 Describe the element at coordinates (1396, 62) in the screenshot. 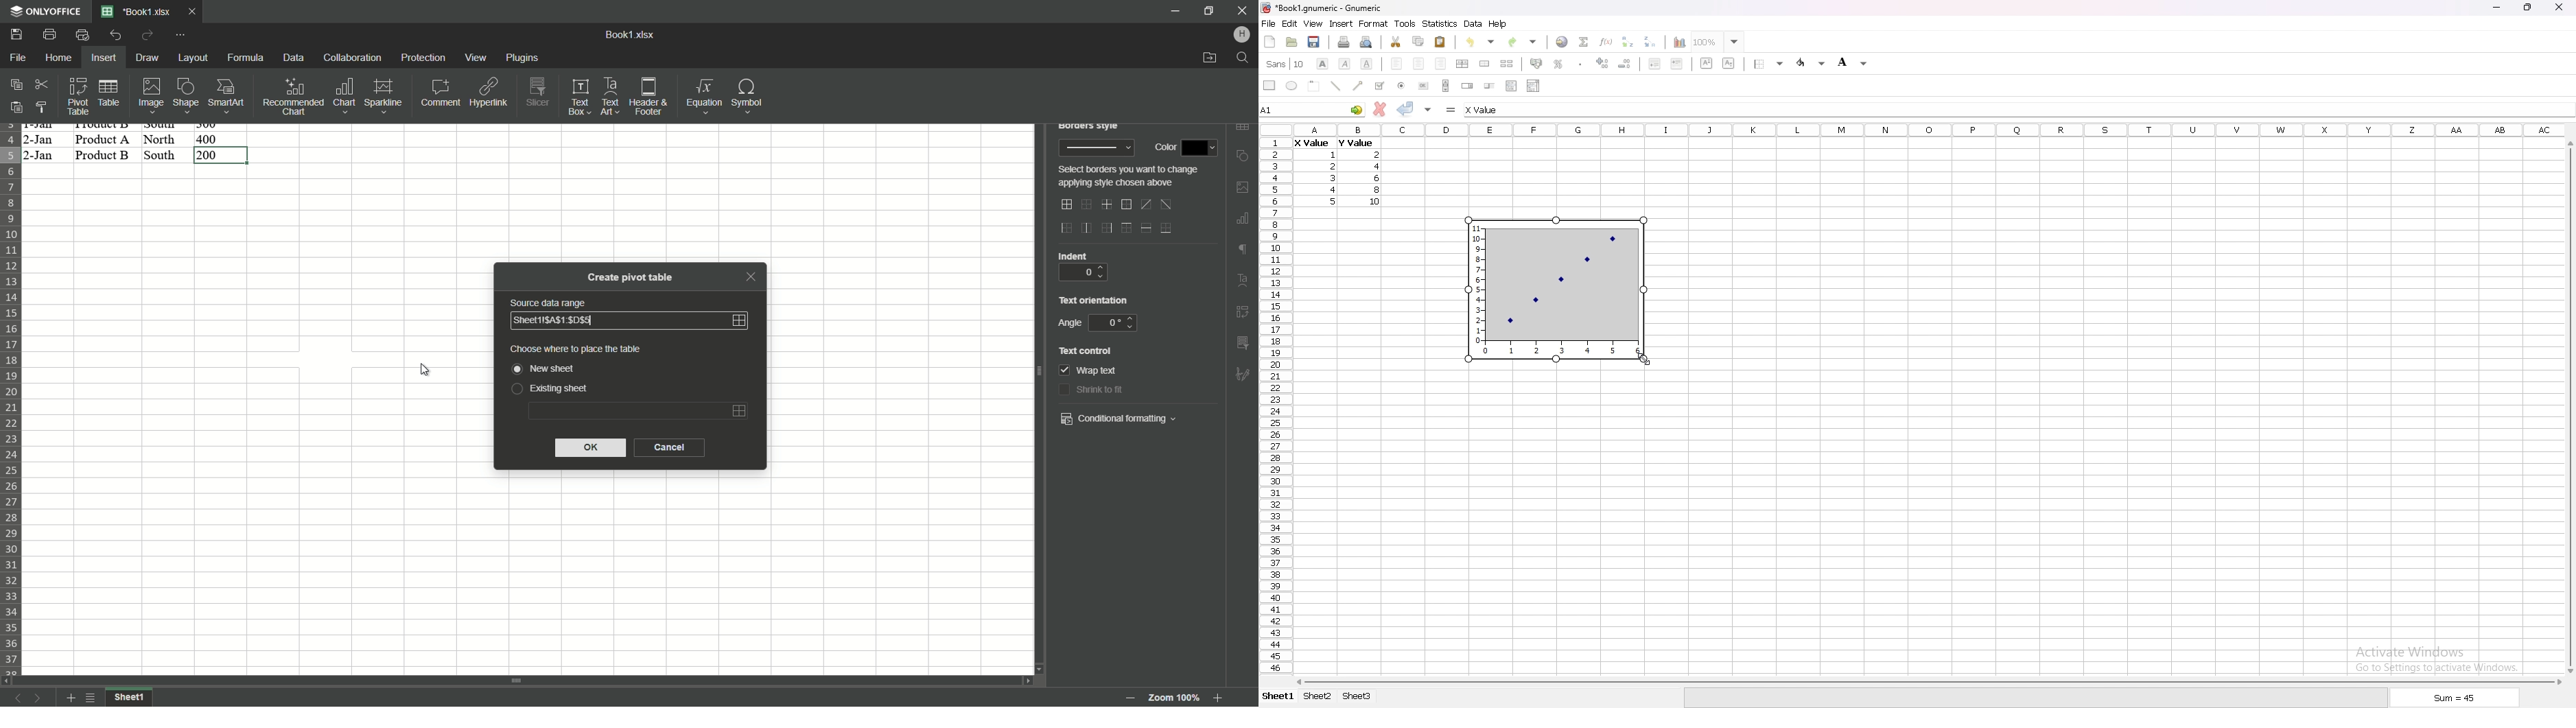

I see `left align` at that location.